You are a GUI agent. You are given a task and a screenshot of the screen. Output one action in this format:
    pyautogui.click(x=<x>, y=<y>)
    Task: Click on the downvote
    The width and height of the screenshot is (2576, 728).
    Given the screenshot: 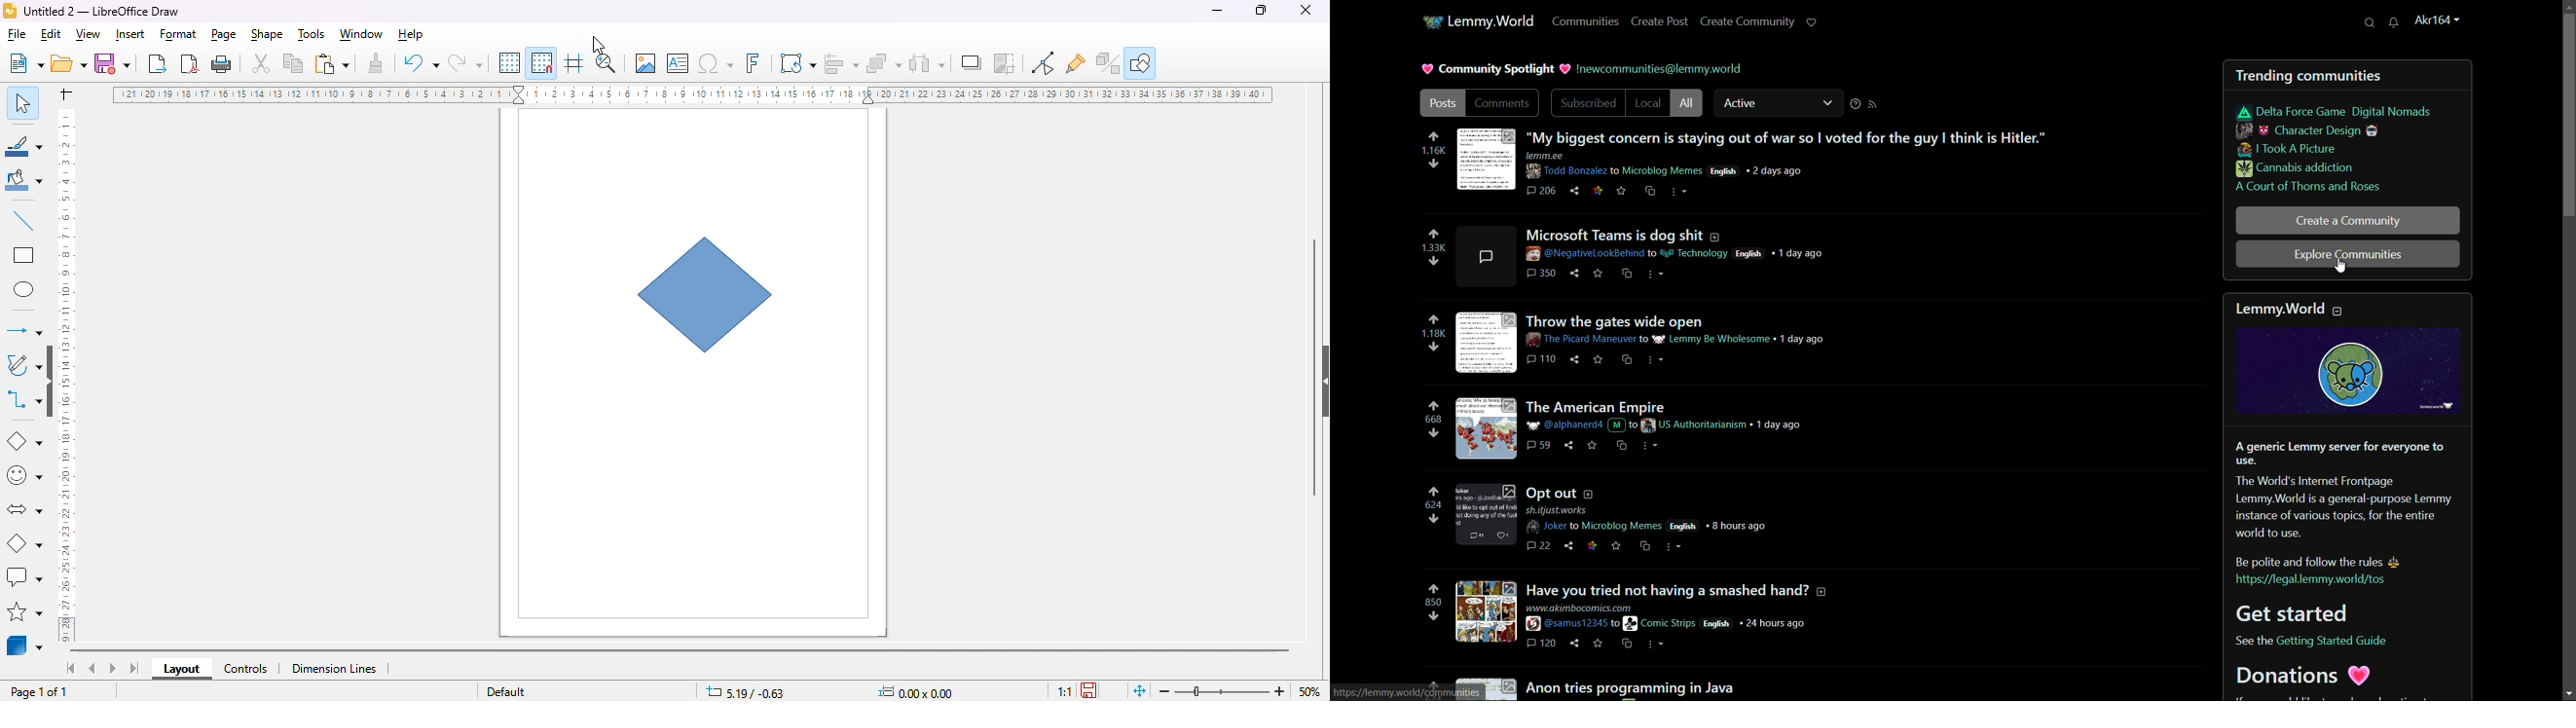 What is the action you would take?
    pyautogui.click(x=1432, y=435)
    